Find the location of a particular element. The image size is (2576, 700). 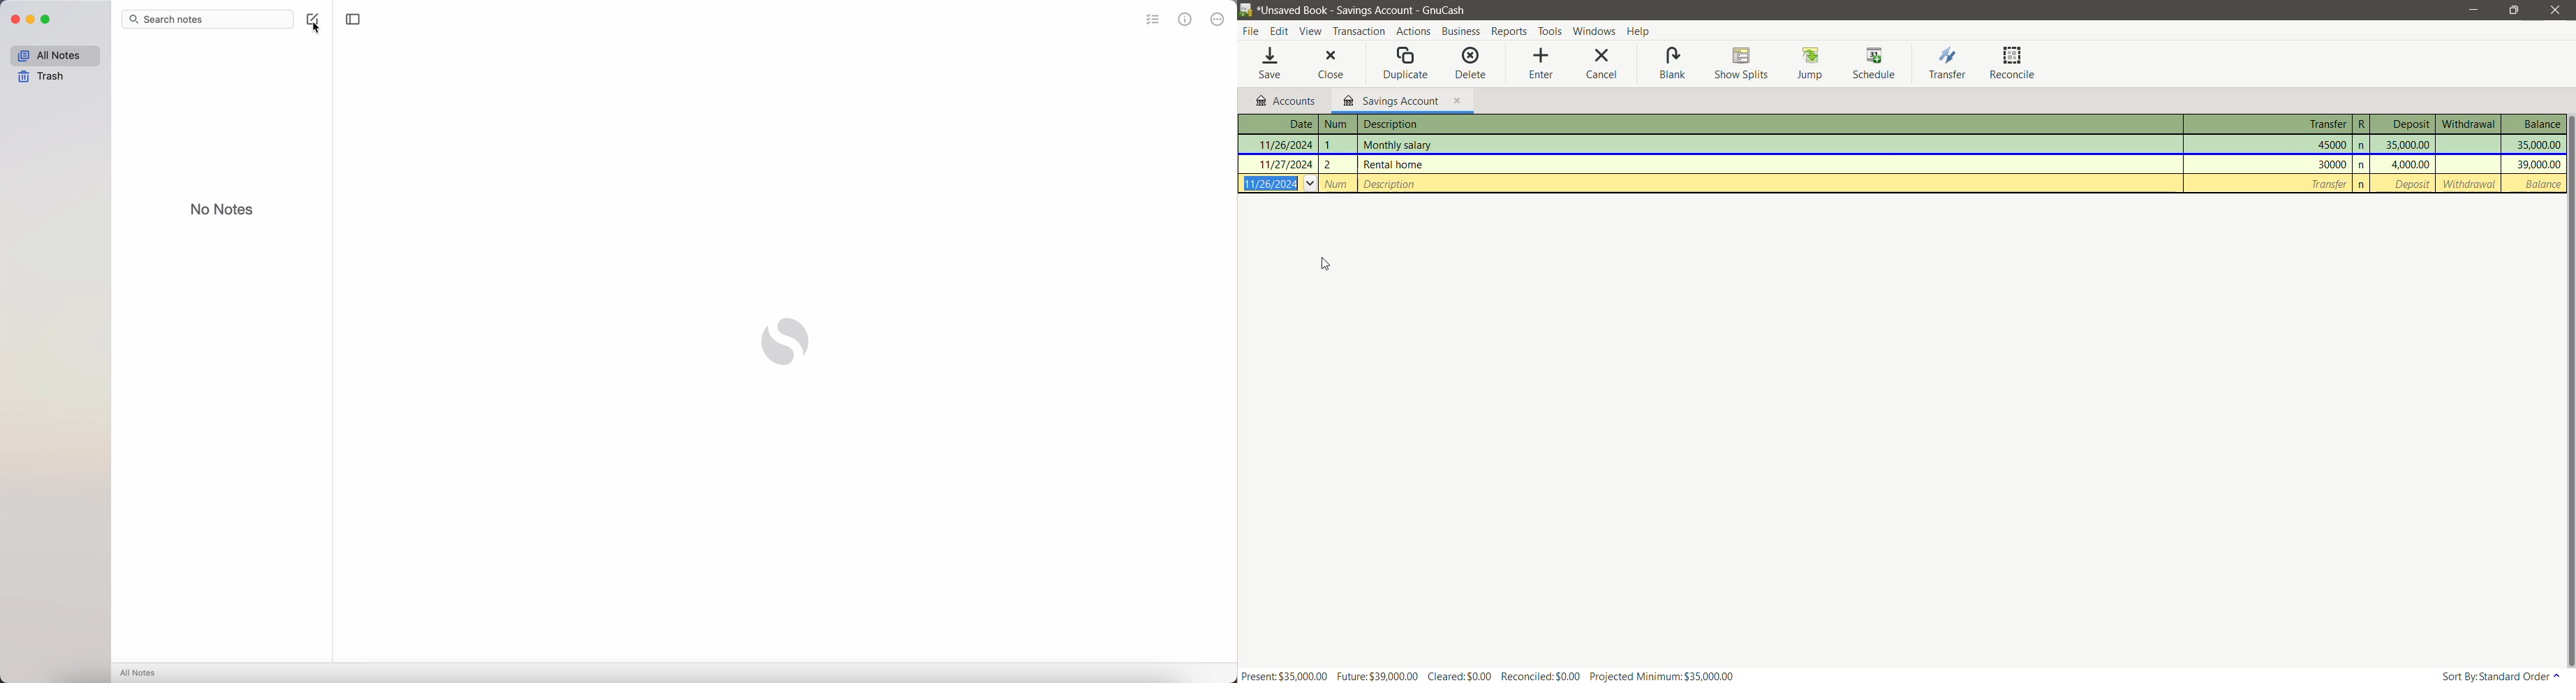

metrics is located at coordinates (1186, 21).